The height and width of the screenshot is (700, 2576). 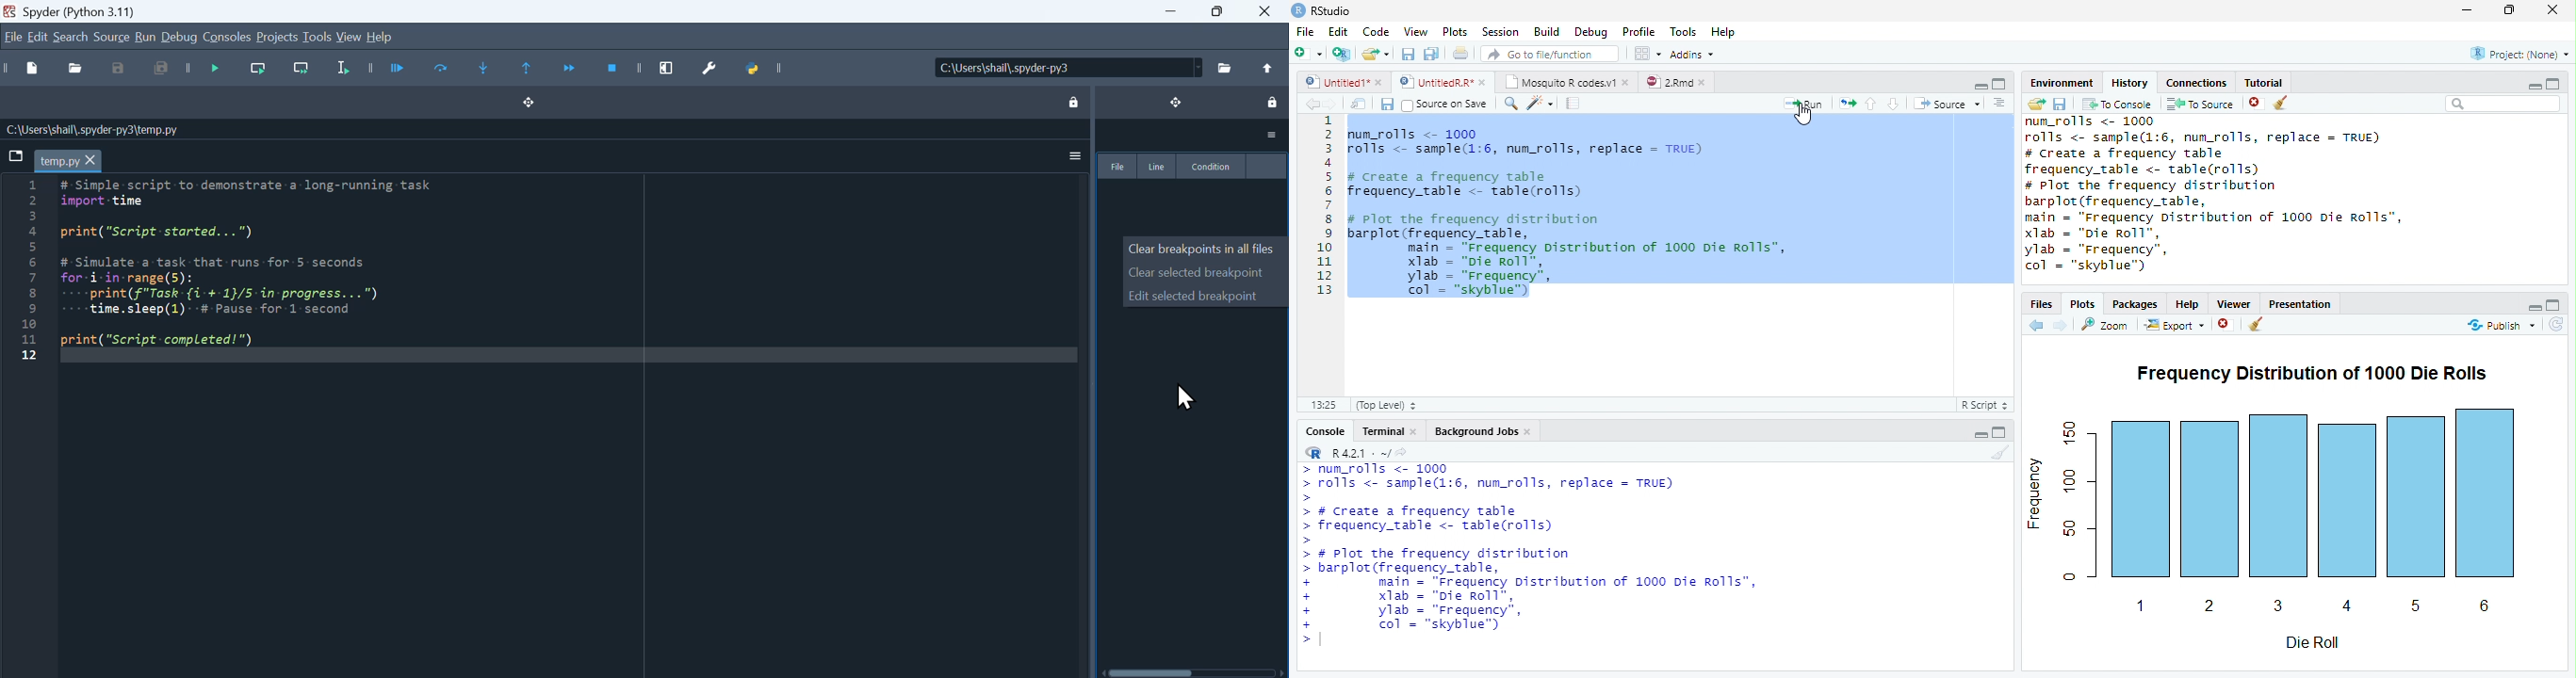 I want to click on Tools, so click(x=1685, y=31).